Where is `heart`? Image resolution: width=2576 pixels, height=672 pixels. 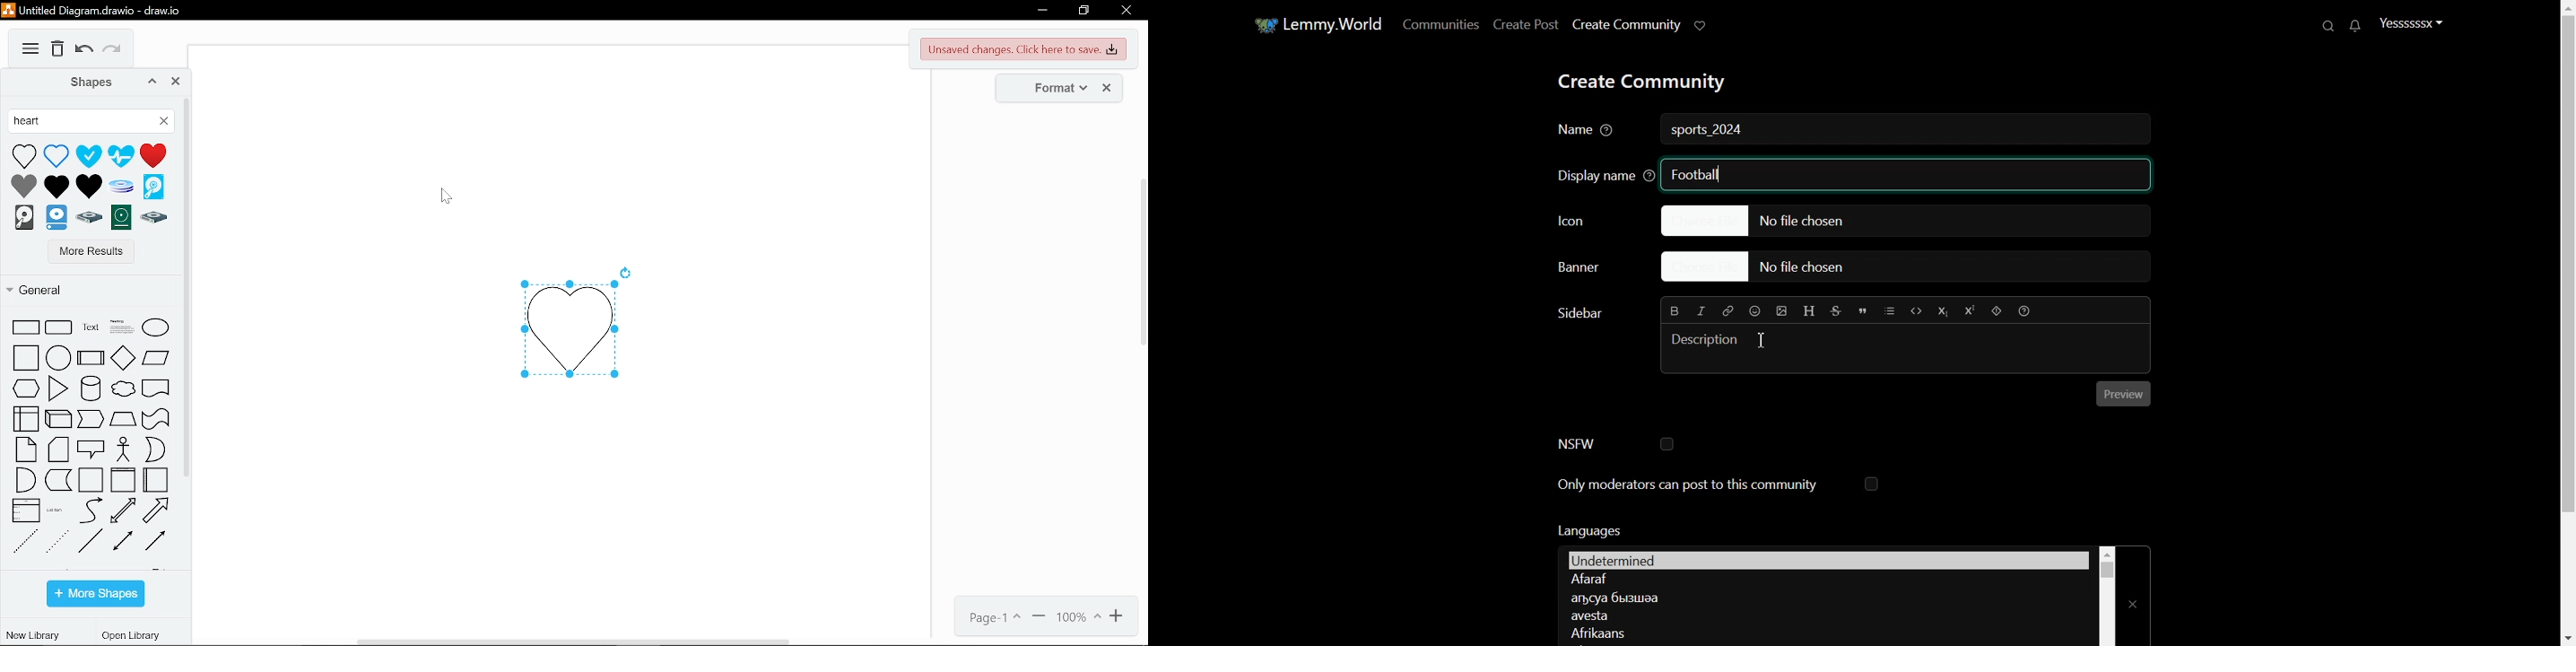
heart is located at coordinates (56, 154).